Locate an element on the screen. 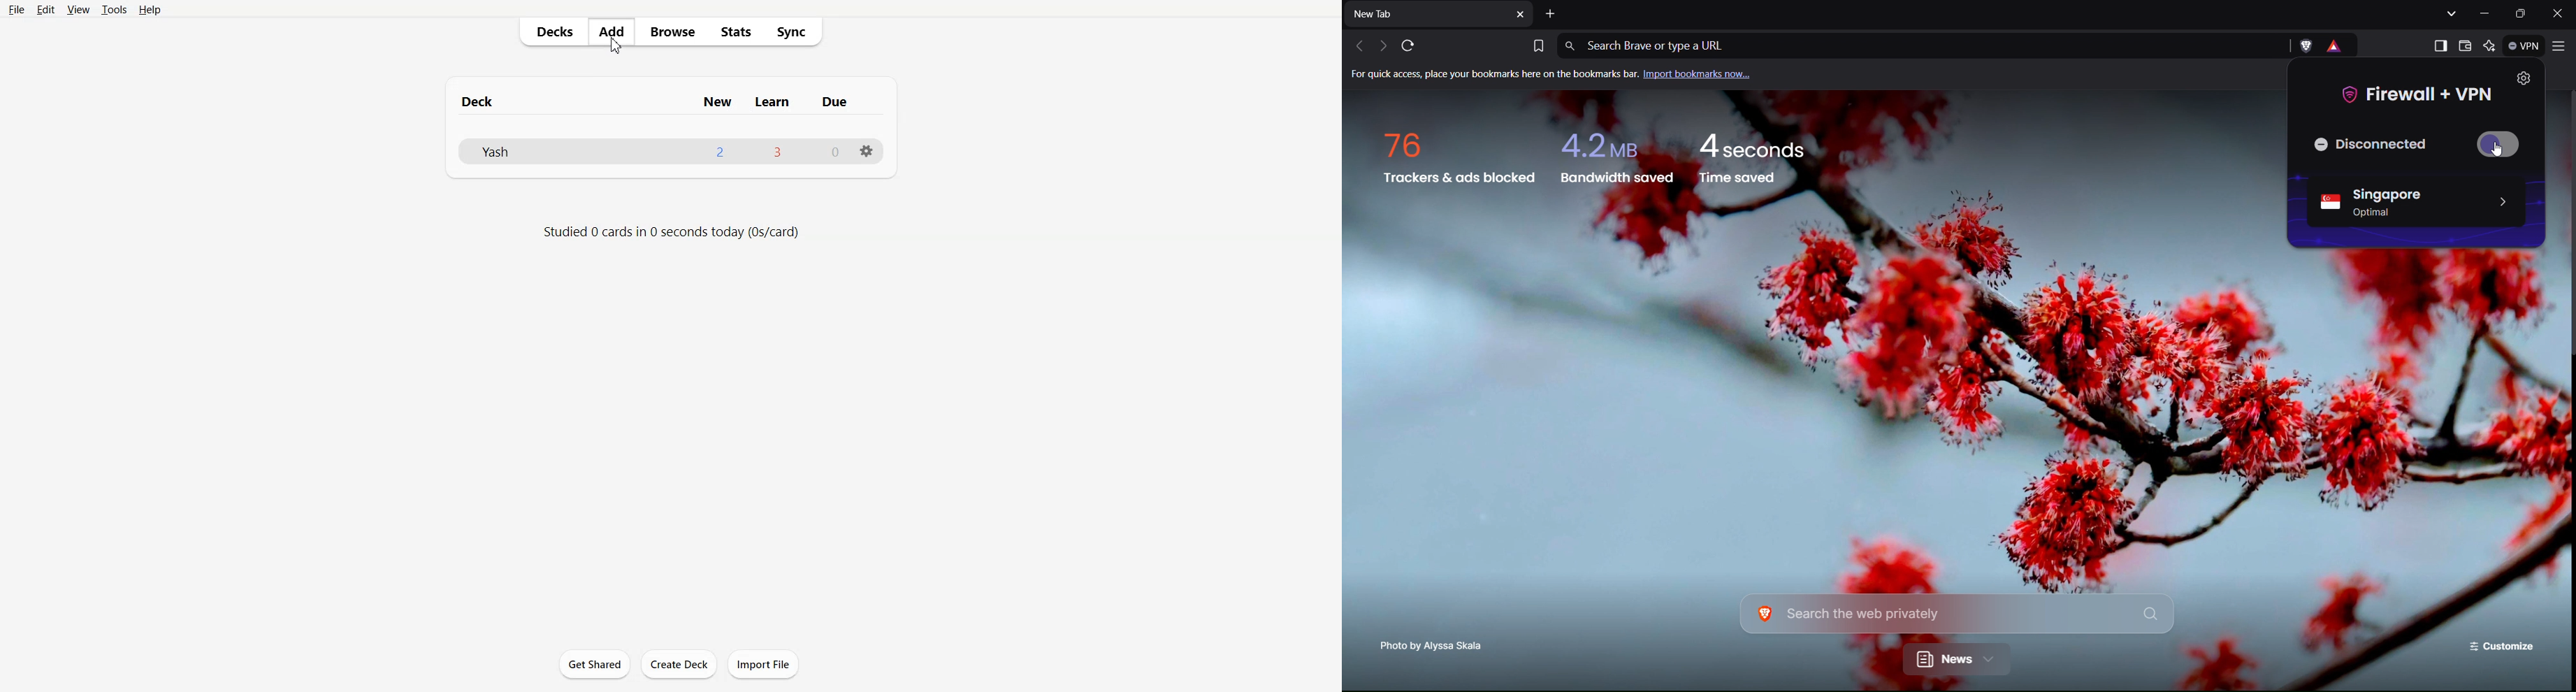 The width and height of the screenshot is (2576, 700). 0 is located at coordinates (836, 152).